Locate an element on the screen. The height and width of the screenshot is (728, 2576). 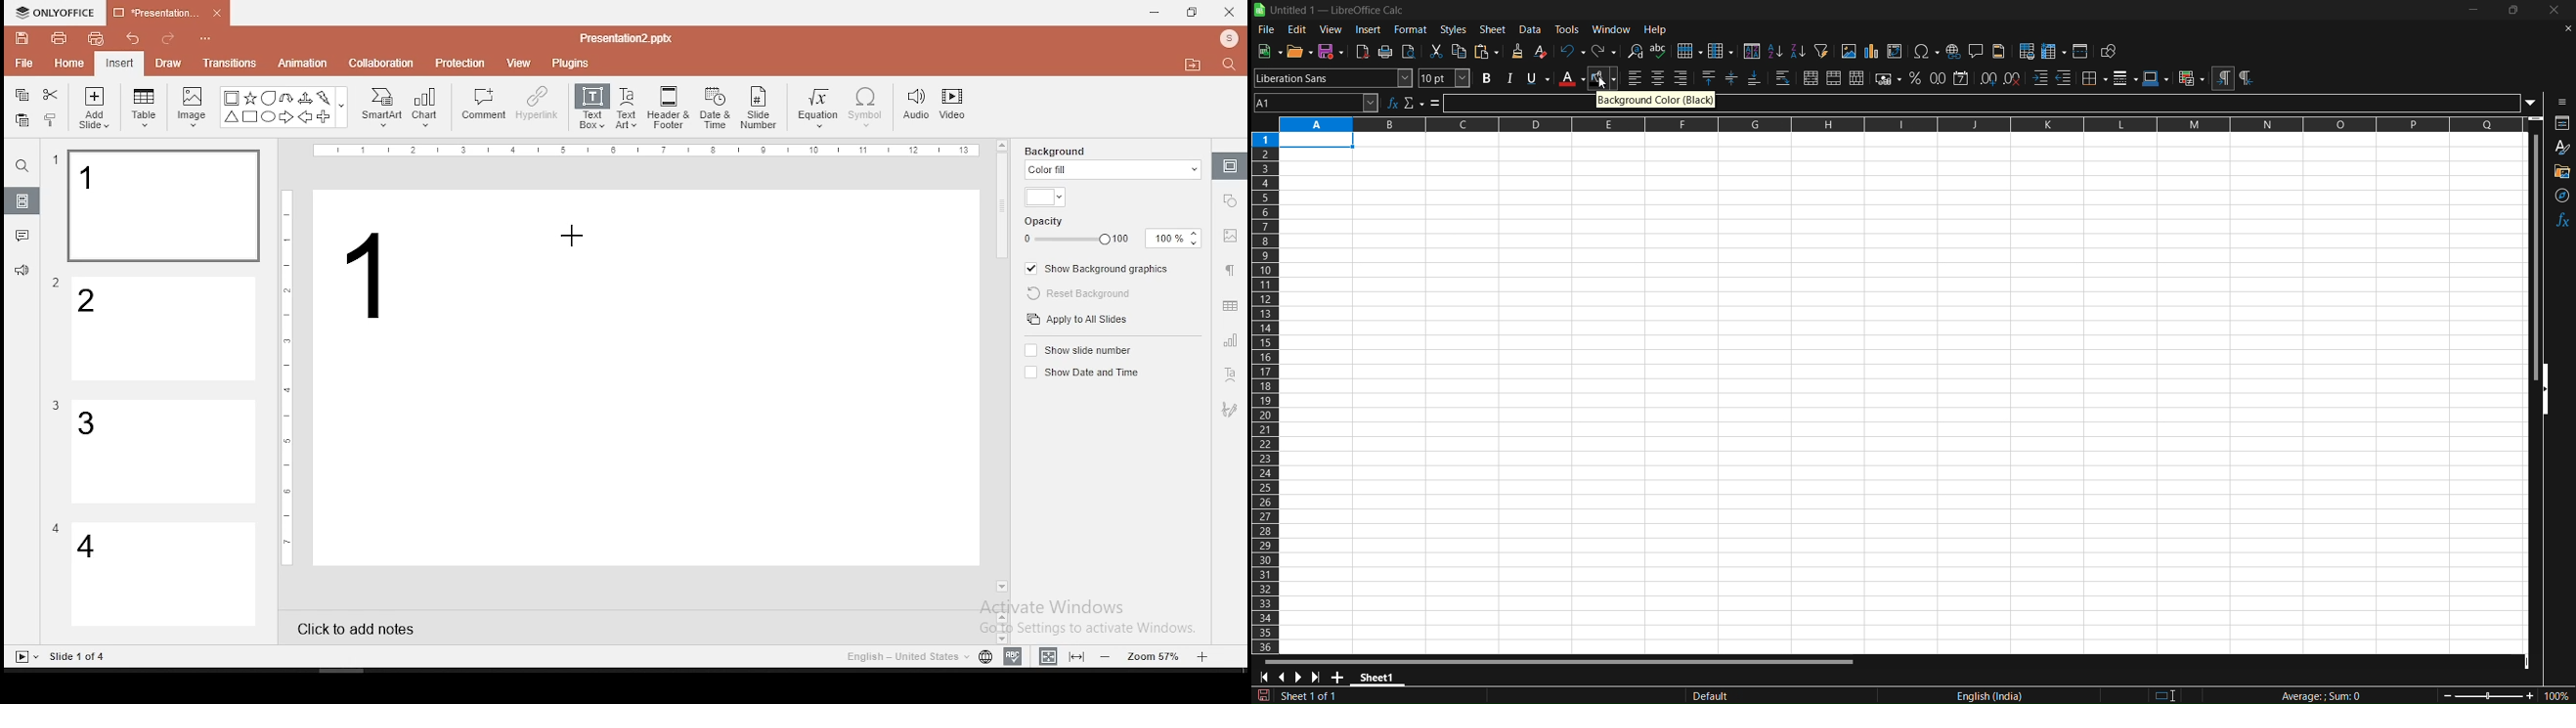
 is located at coordinates (79, 657).